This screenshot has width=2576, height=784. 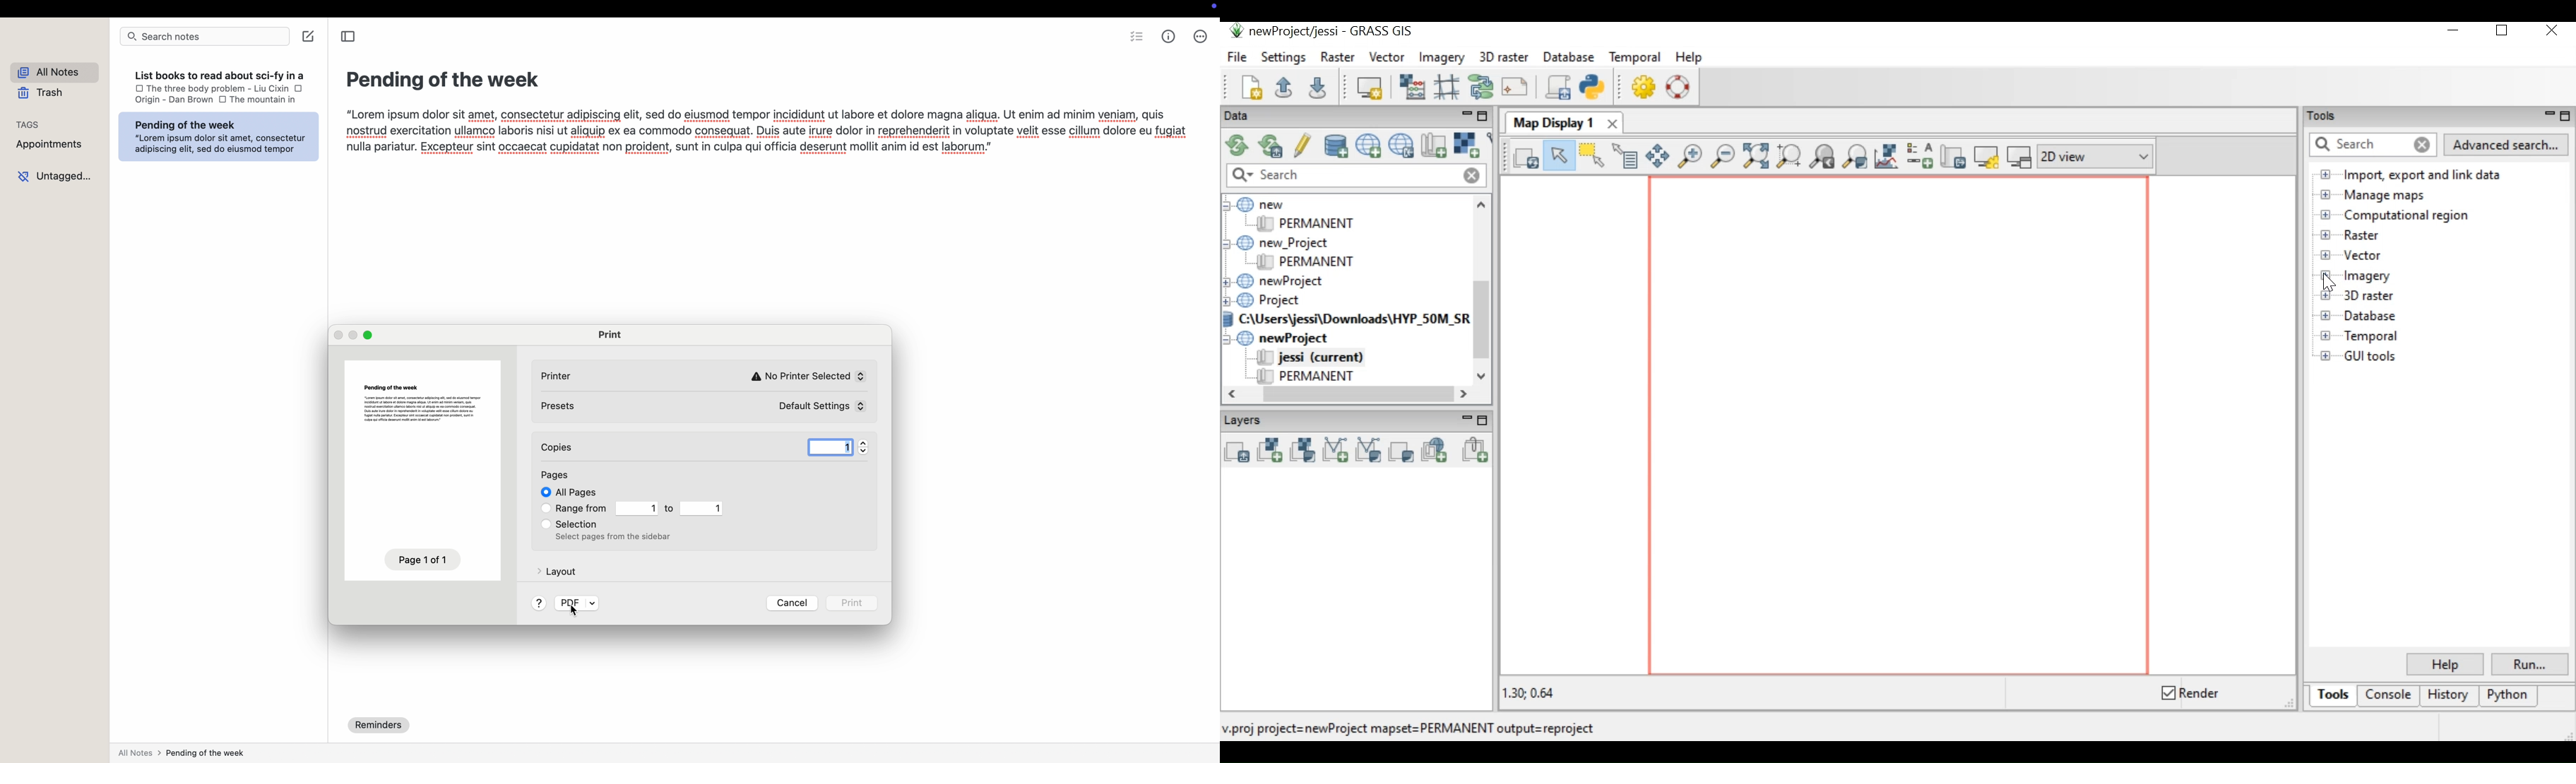 I want to click on Page 1 of 1, so click(x=419, y=559).